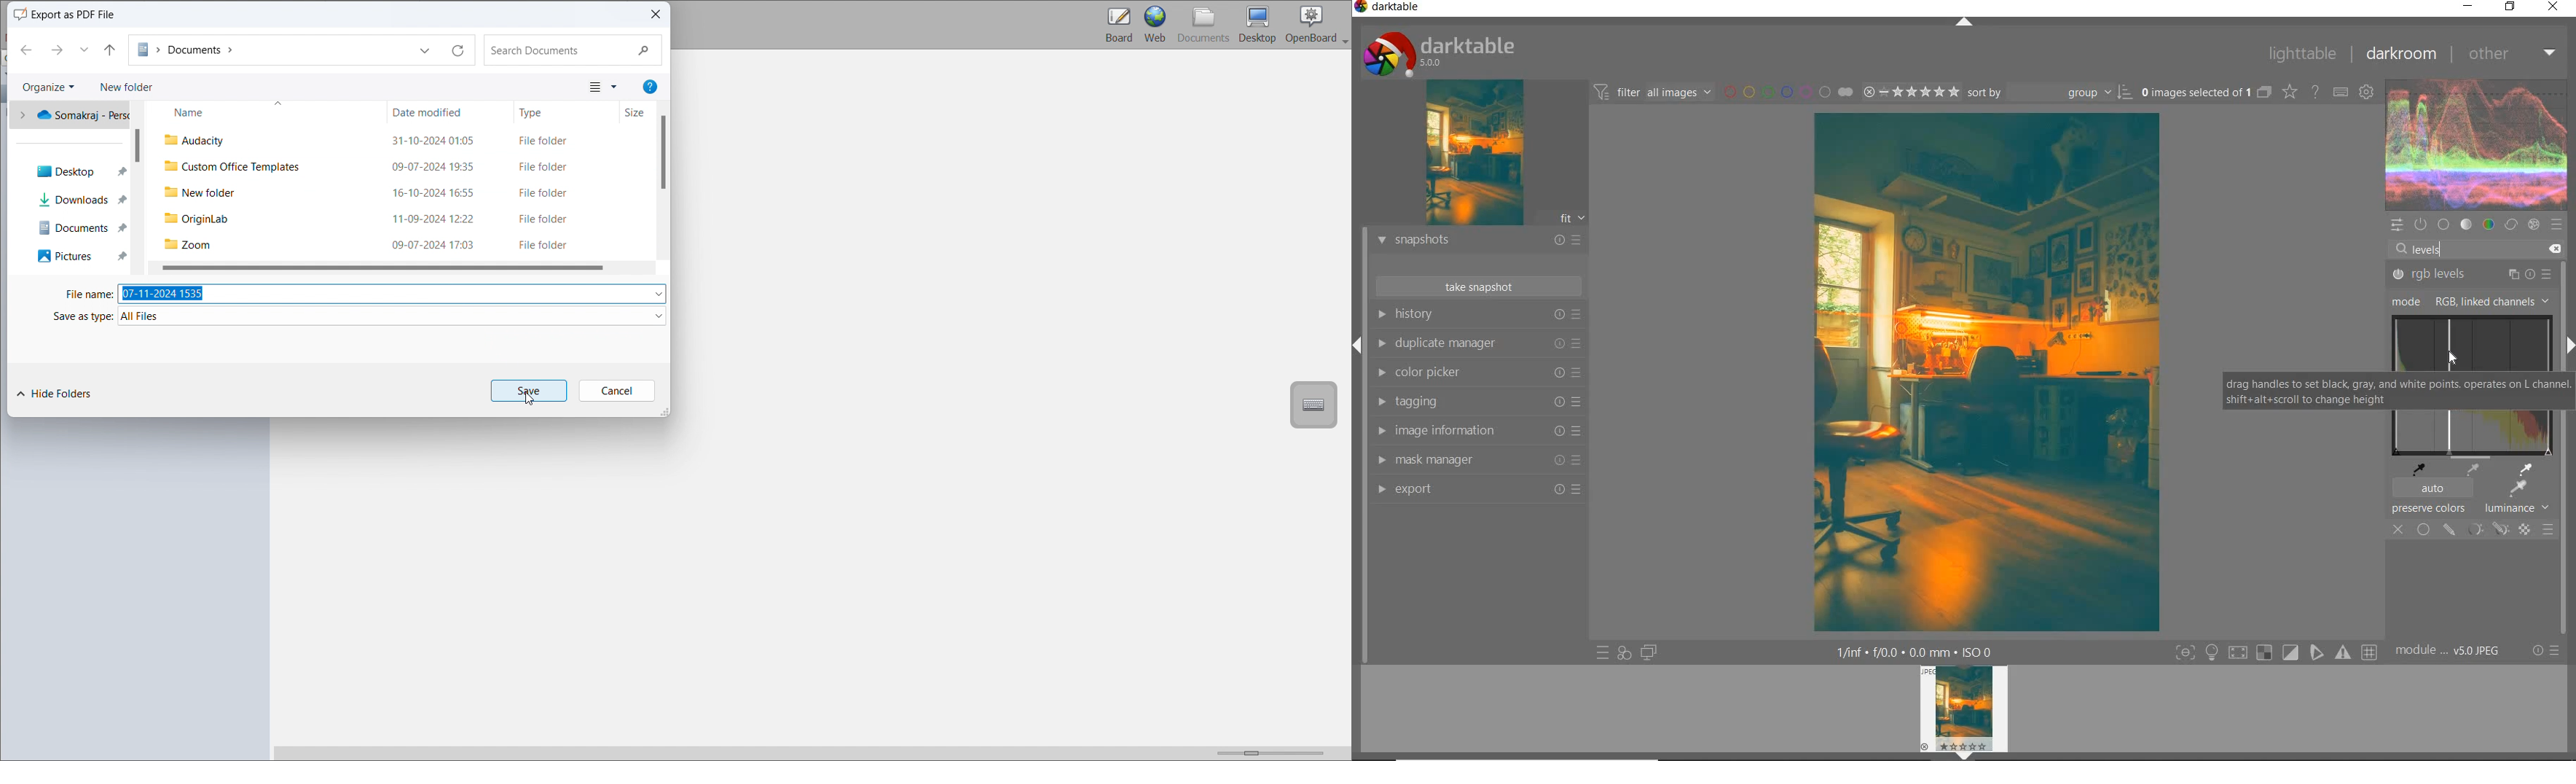 The height and width of the screenshot is (784, 2576). I want to click on apply auto levels based on region, so click(2516, 489).